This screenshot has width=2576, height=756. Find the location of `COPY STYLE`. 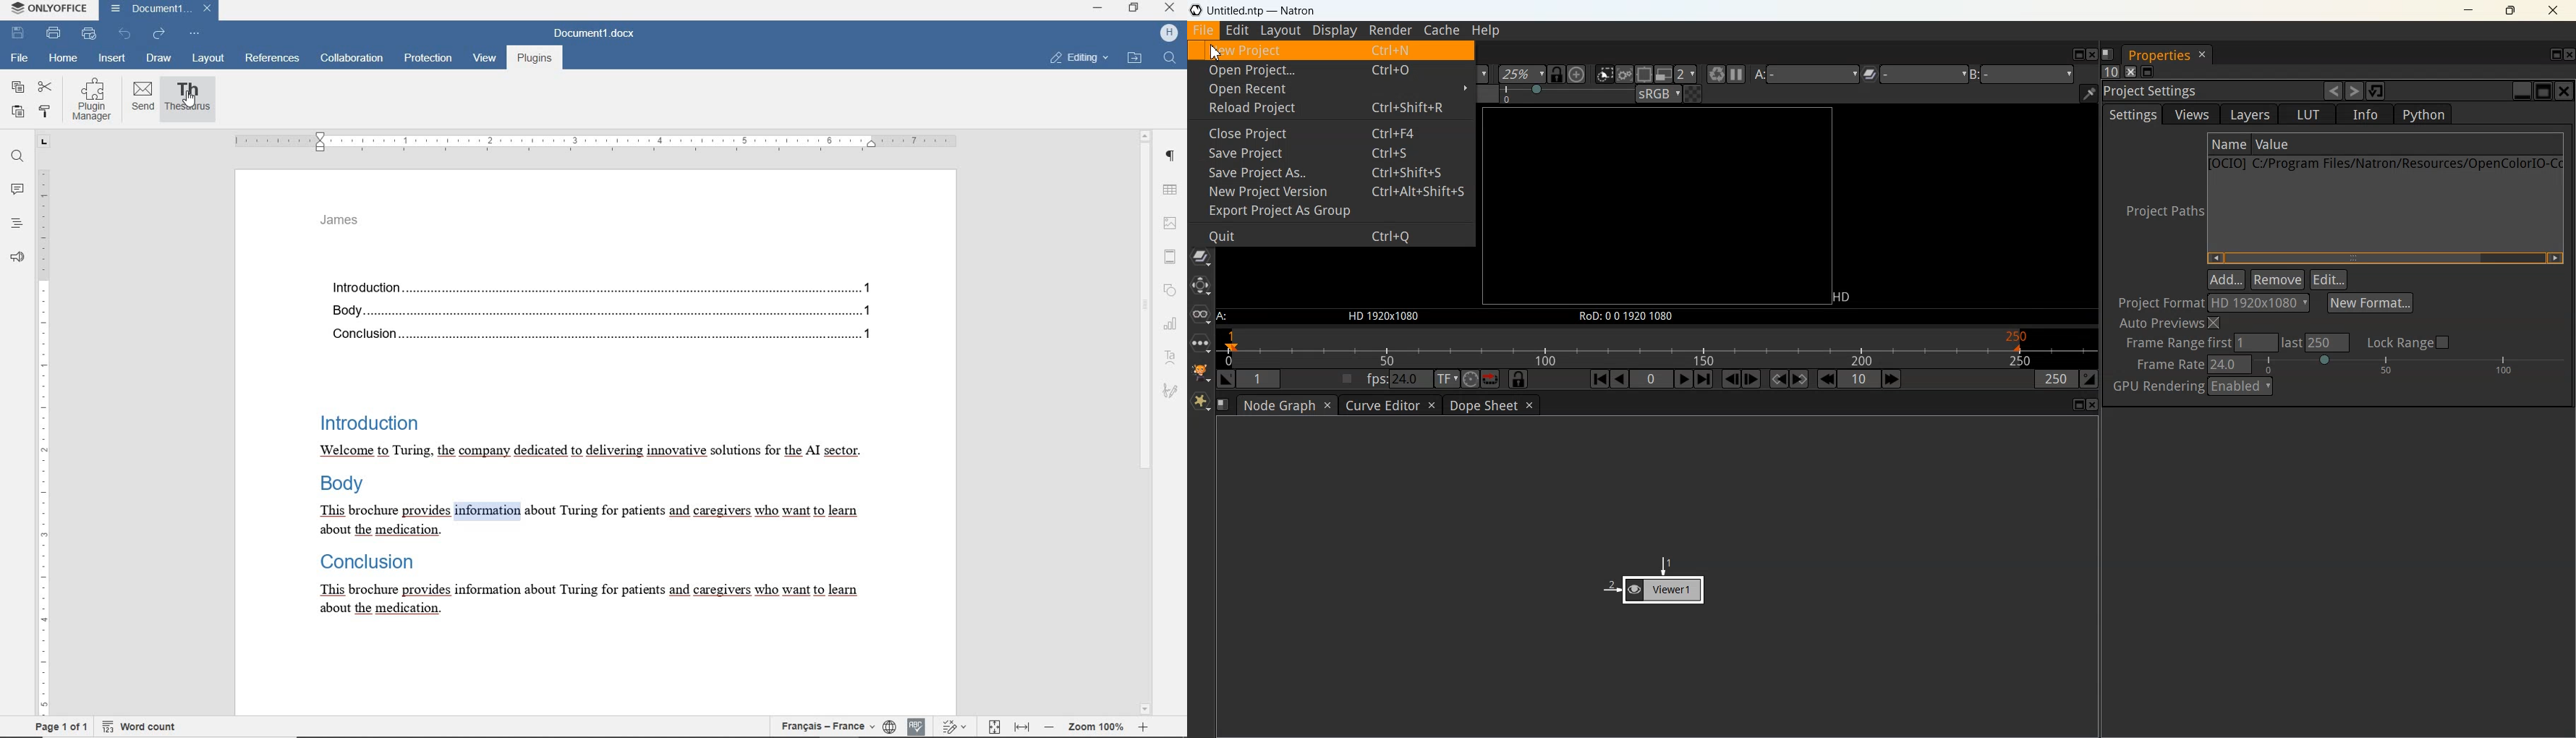

COPY STYLE is located at coordinates (46, 111).